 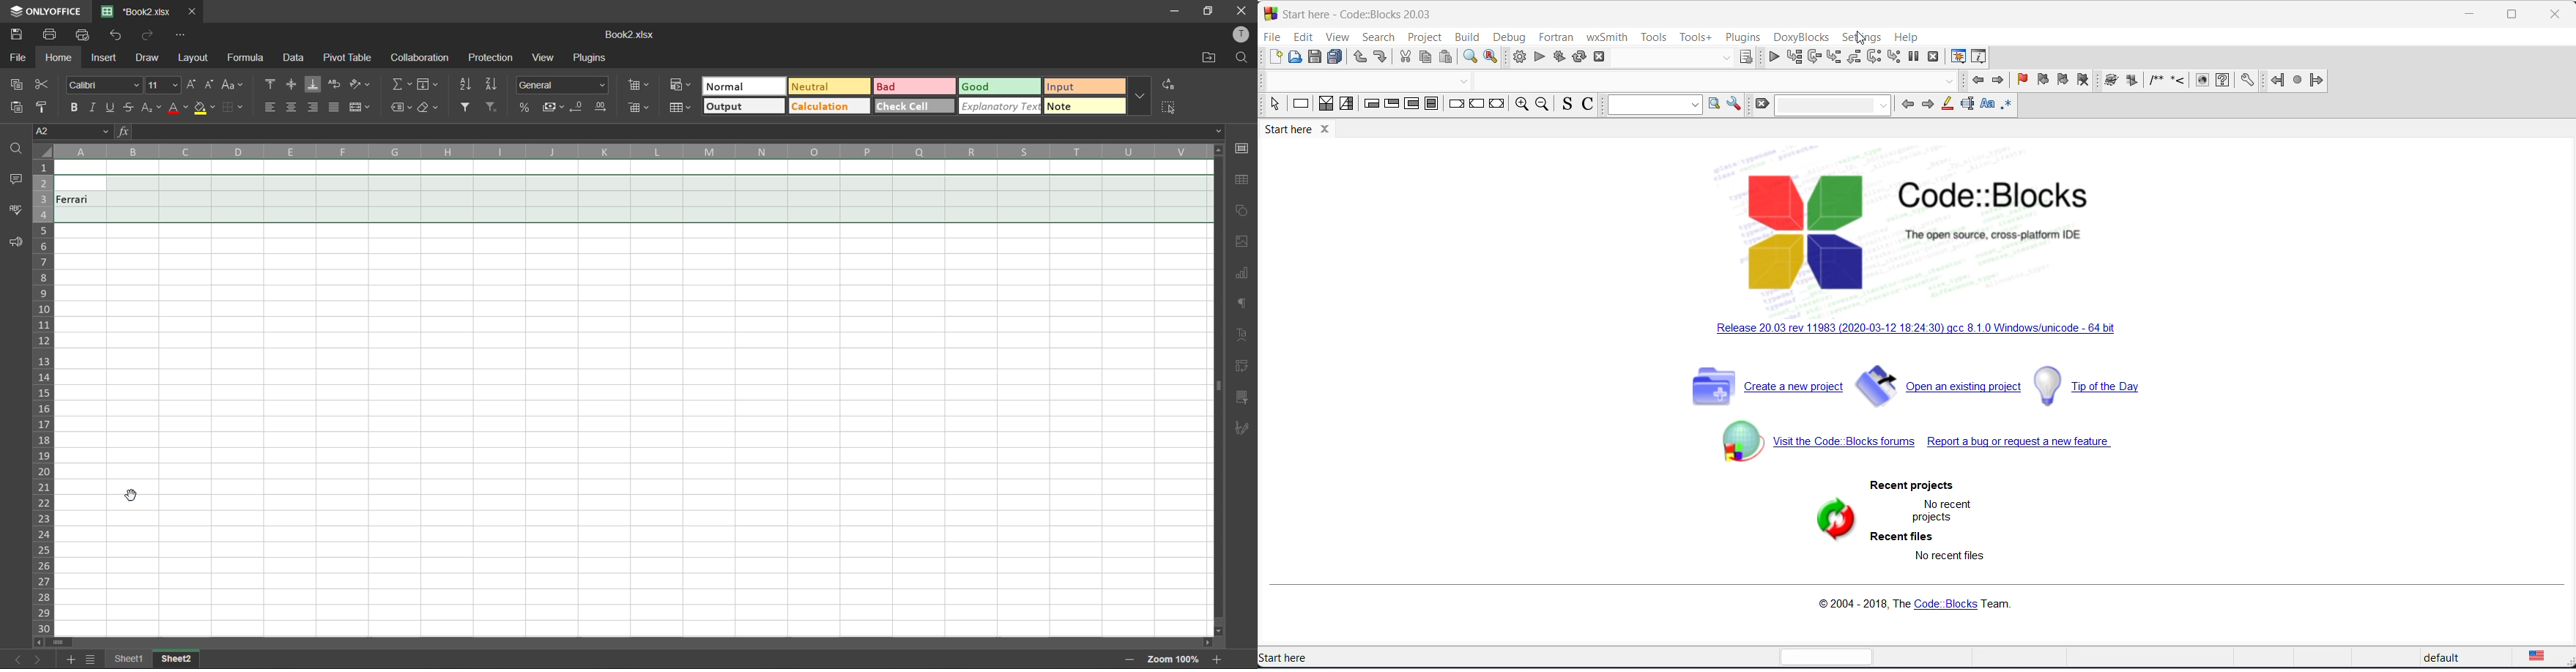 What do you see at coordinates (1814, 56) in the screenshot?
I see `next line` at bounding box center [1814, 56].